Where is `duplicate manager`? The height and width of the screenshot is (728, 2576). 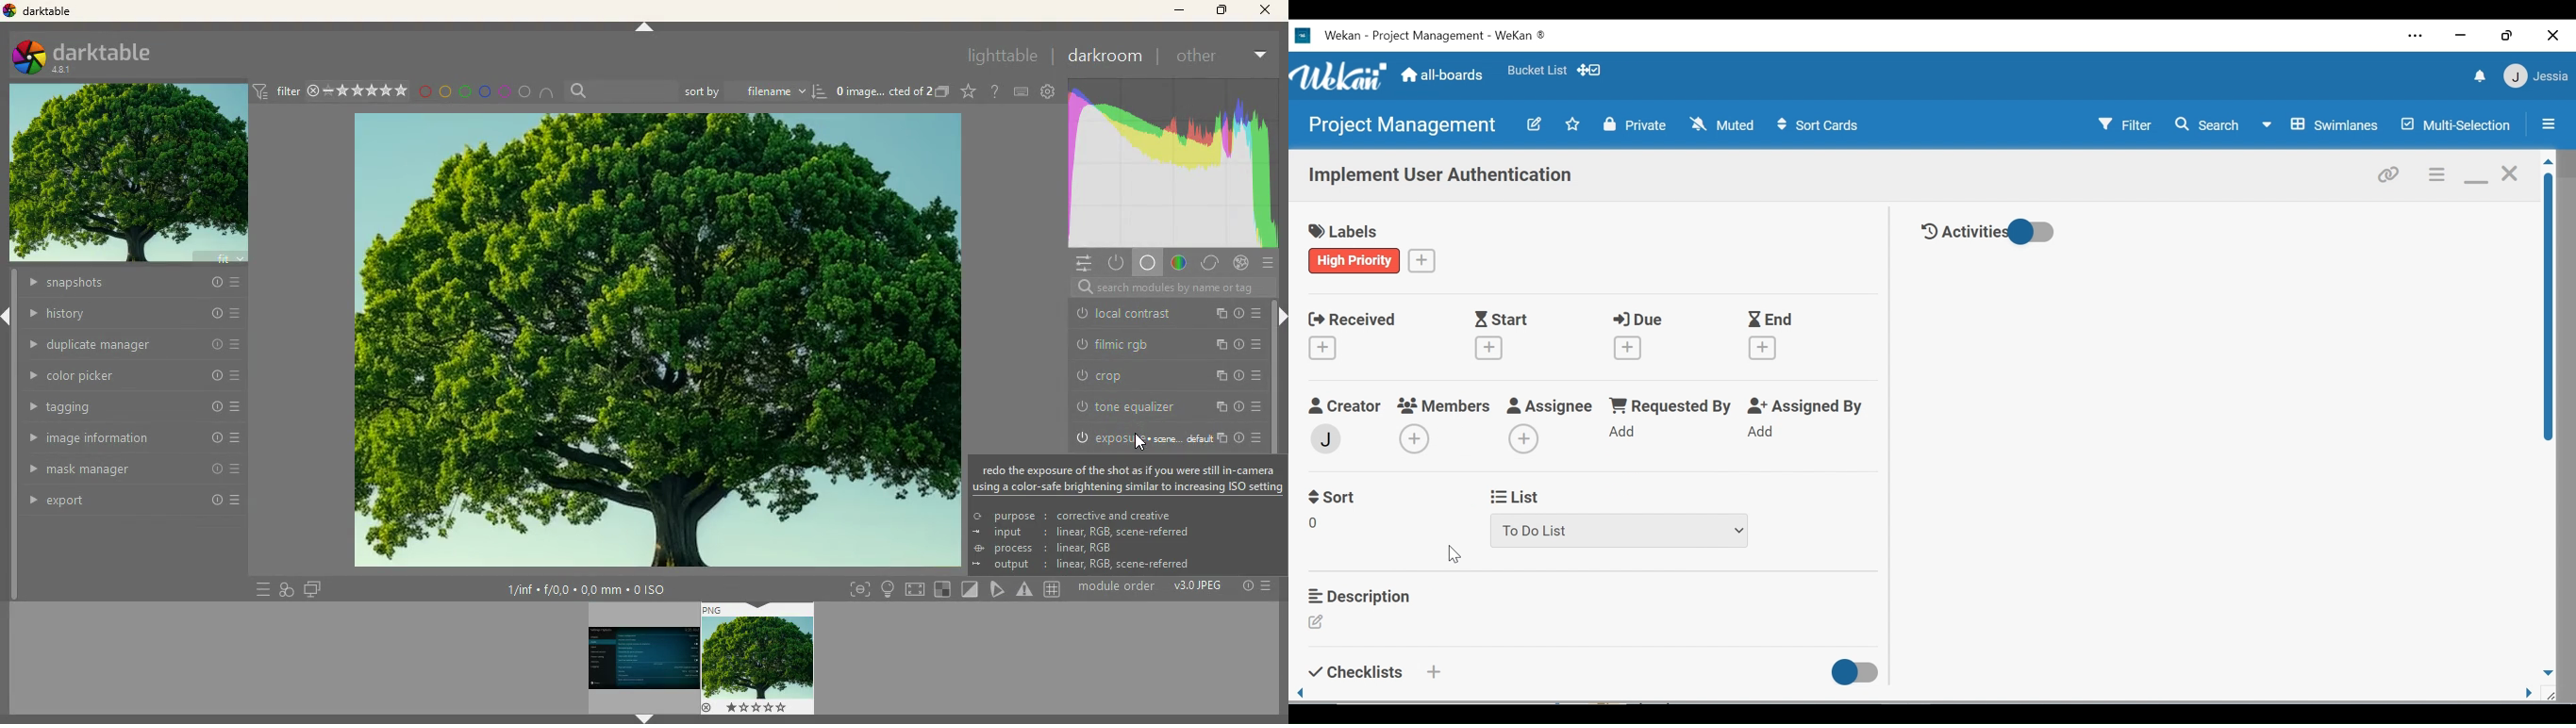 duplicate manager is located at coordinates (129, 343).